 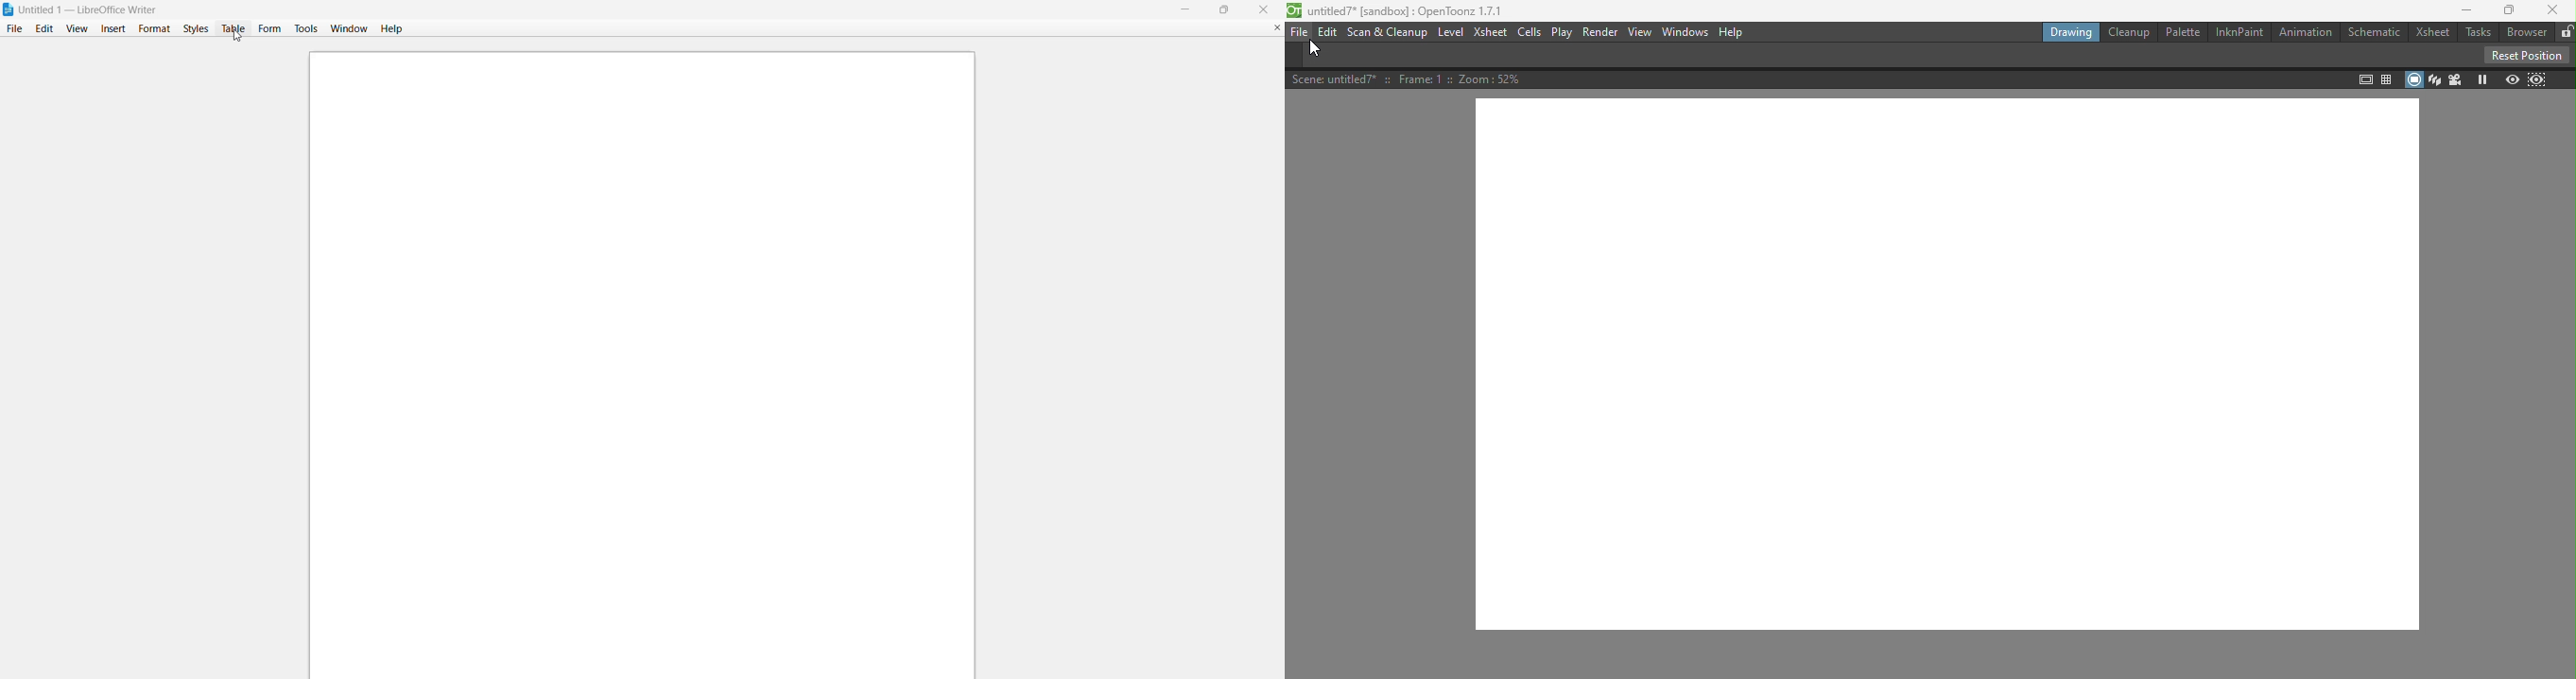 I want to click on cursor, so click(x=236, y=38).